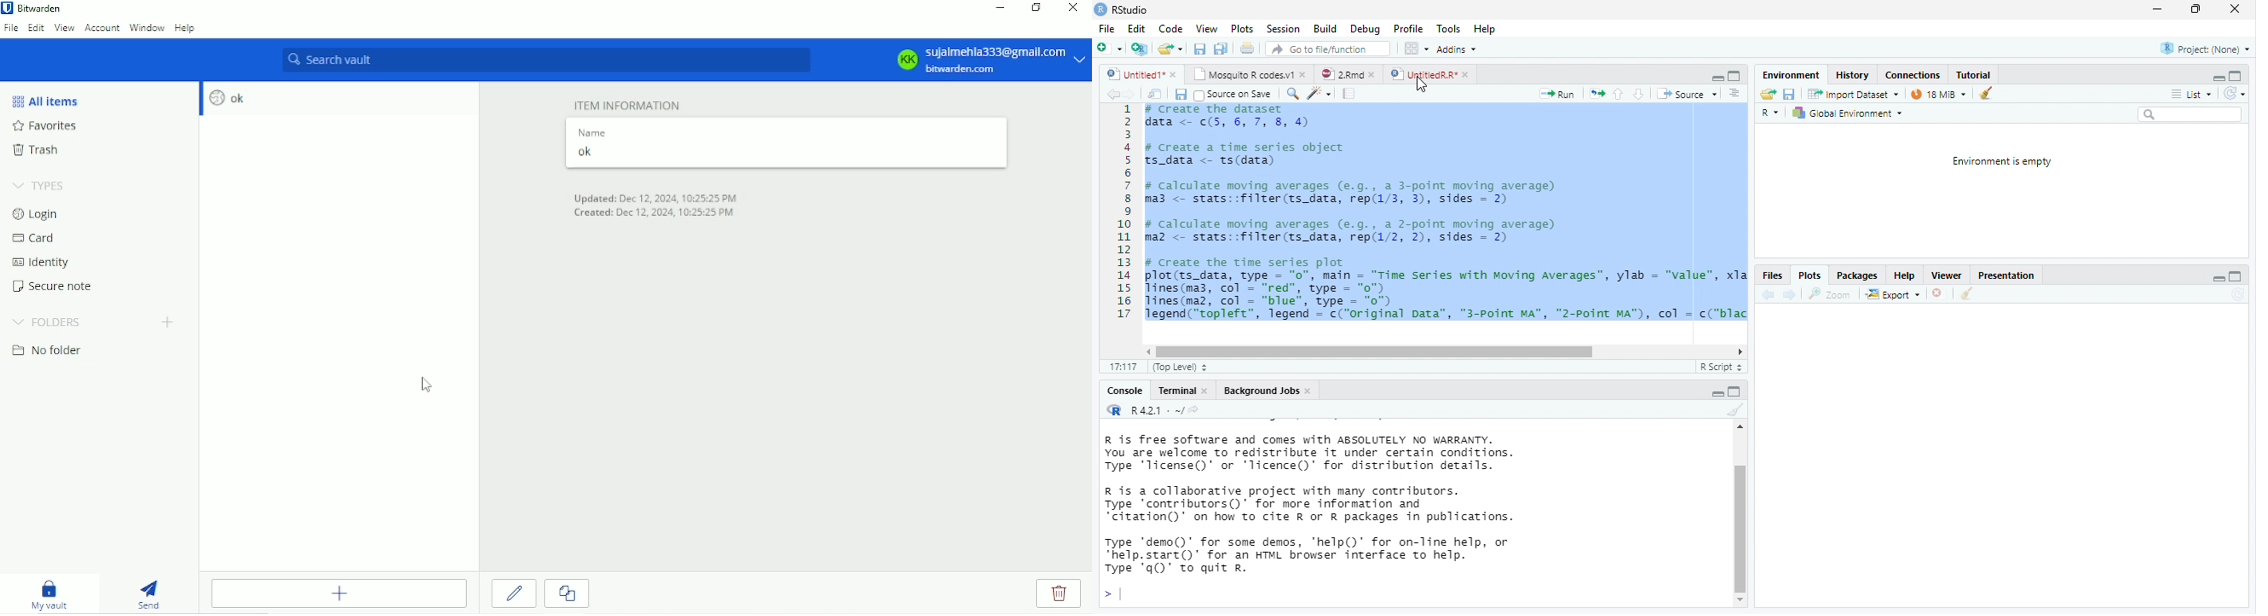  I want to click on minimize, so click(2220, 281).